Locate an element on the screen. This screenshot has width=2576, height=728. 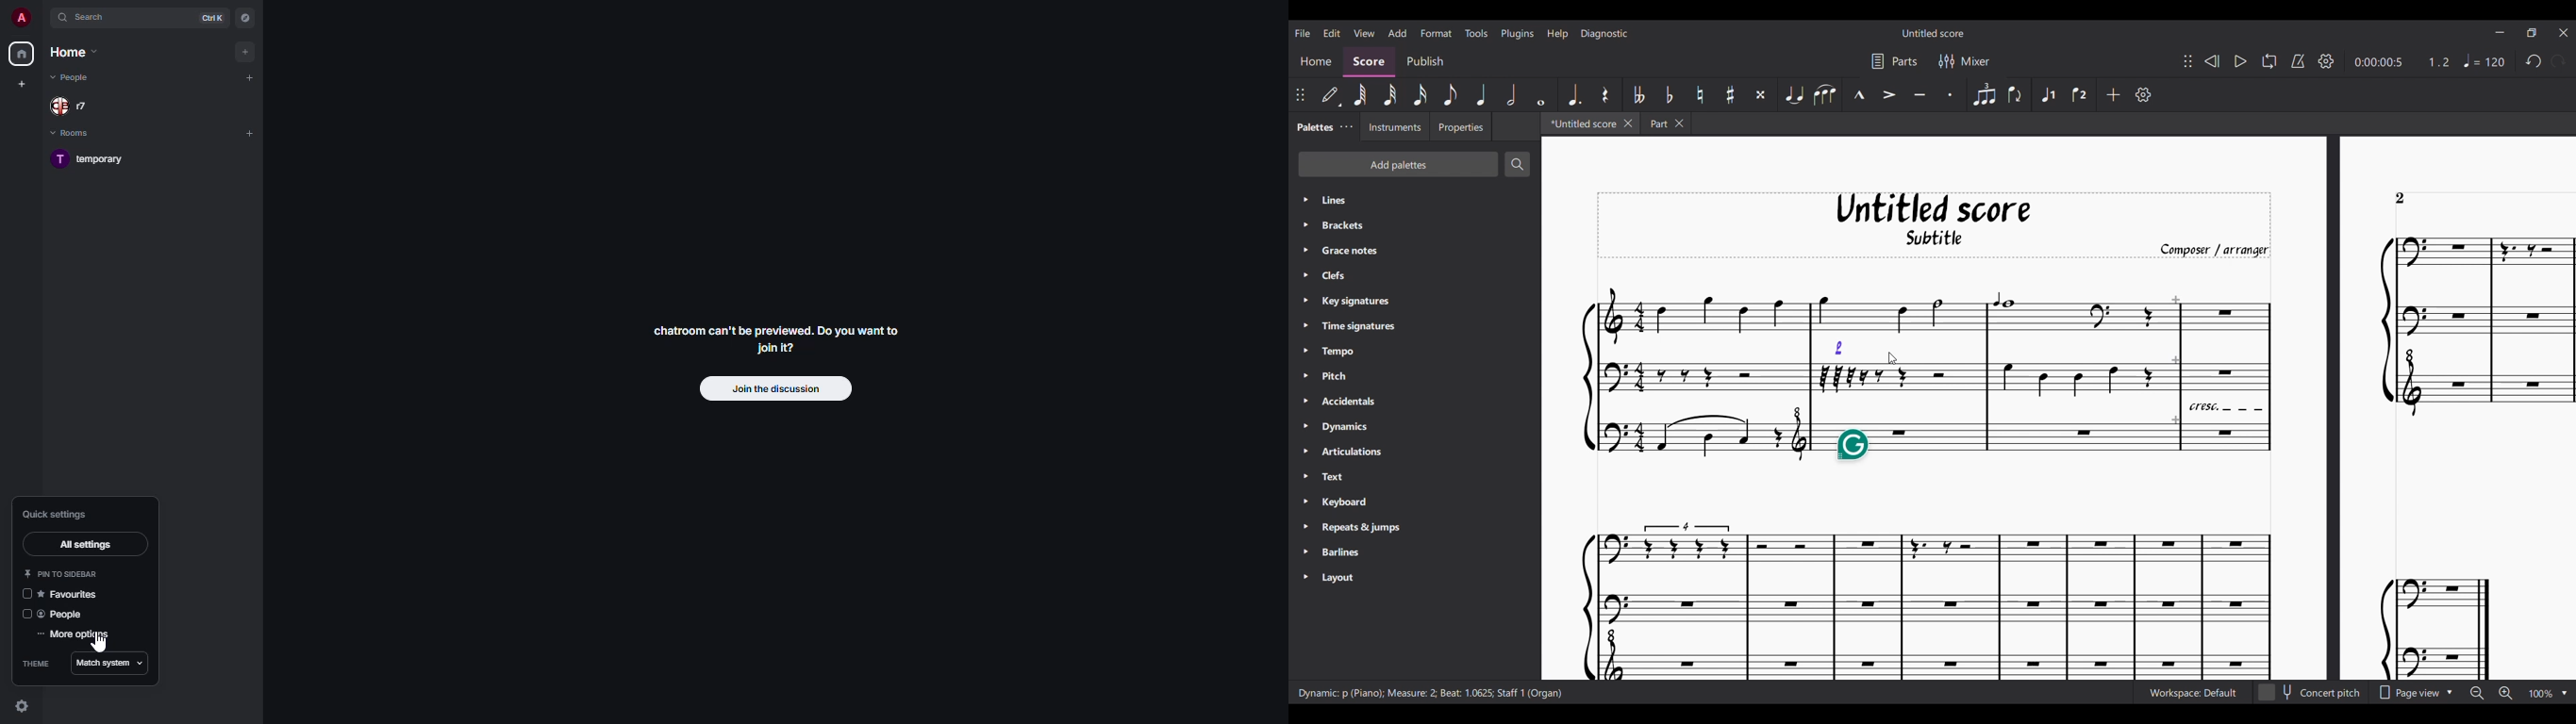
Search palette is located at coordinates (1518, 164).